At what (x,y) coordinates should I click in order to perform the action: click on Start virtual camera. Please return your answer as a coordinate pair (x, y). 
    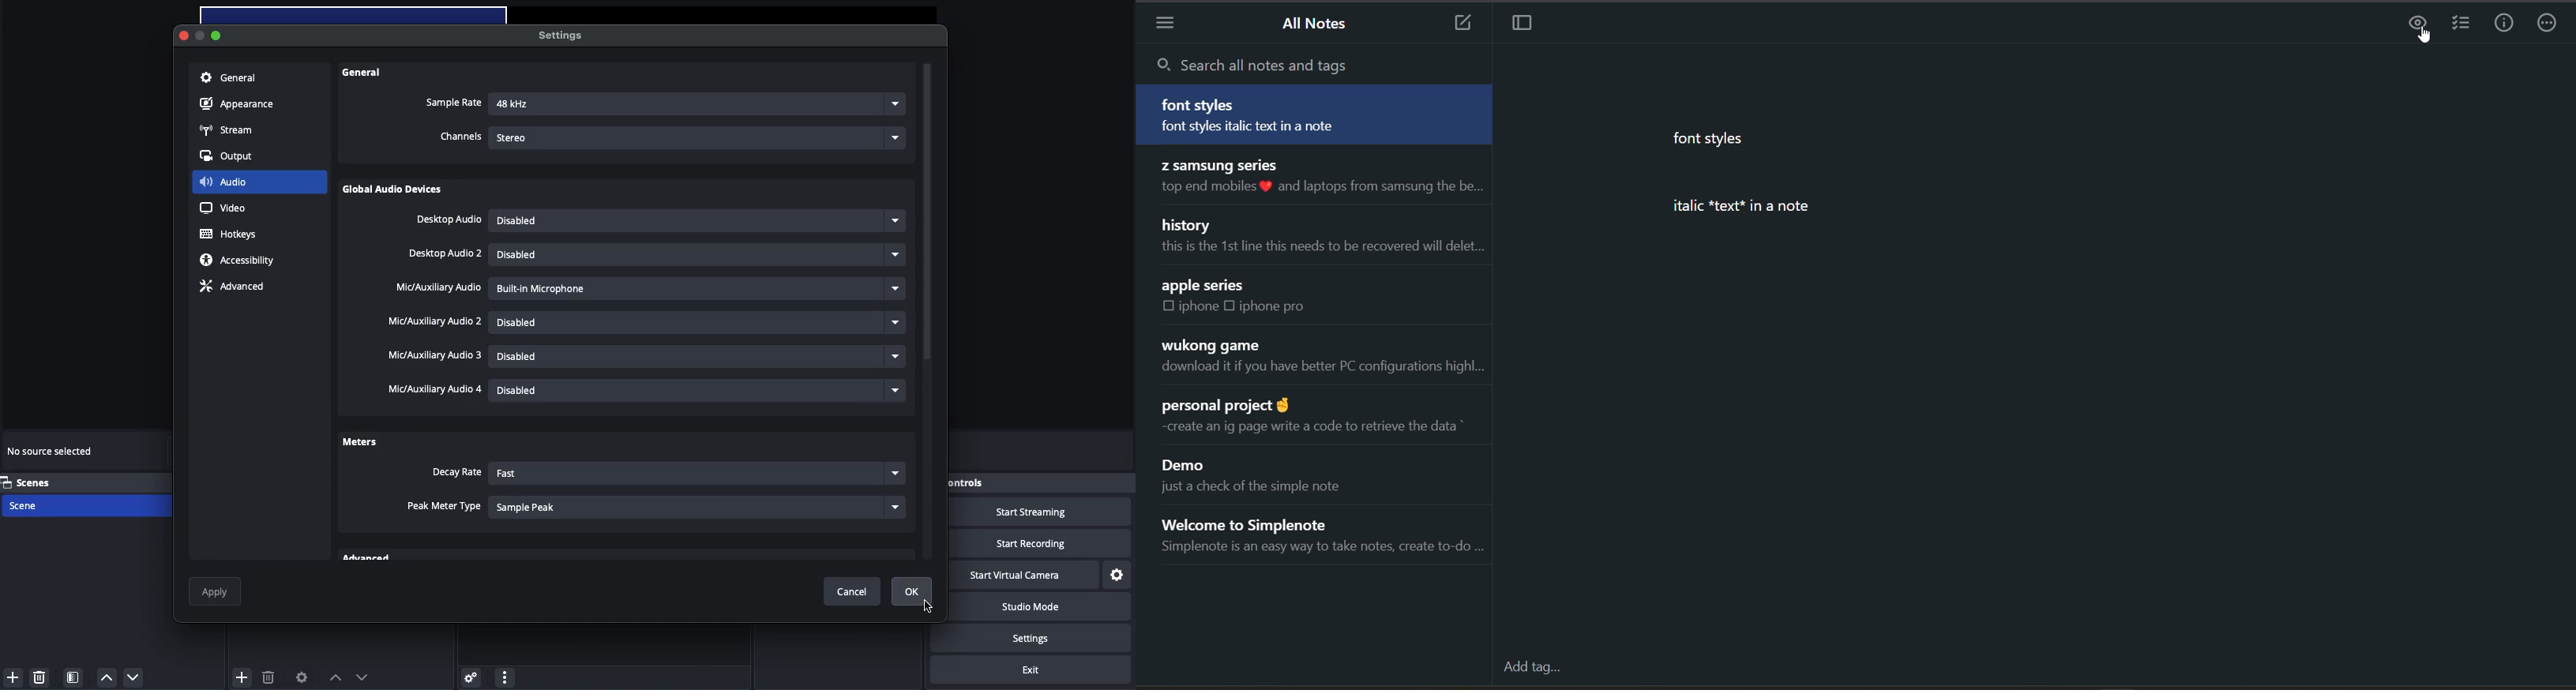
    Looking at the image, I should click on (1023, 576).